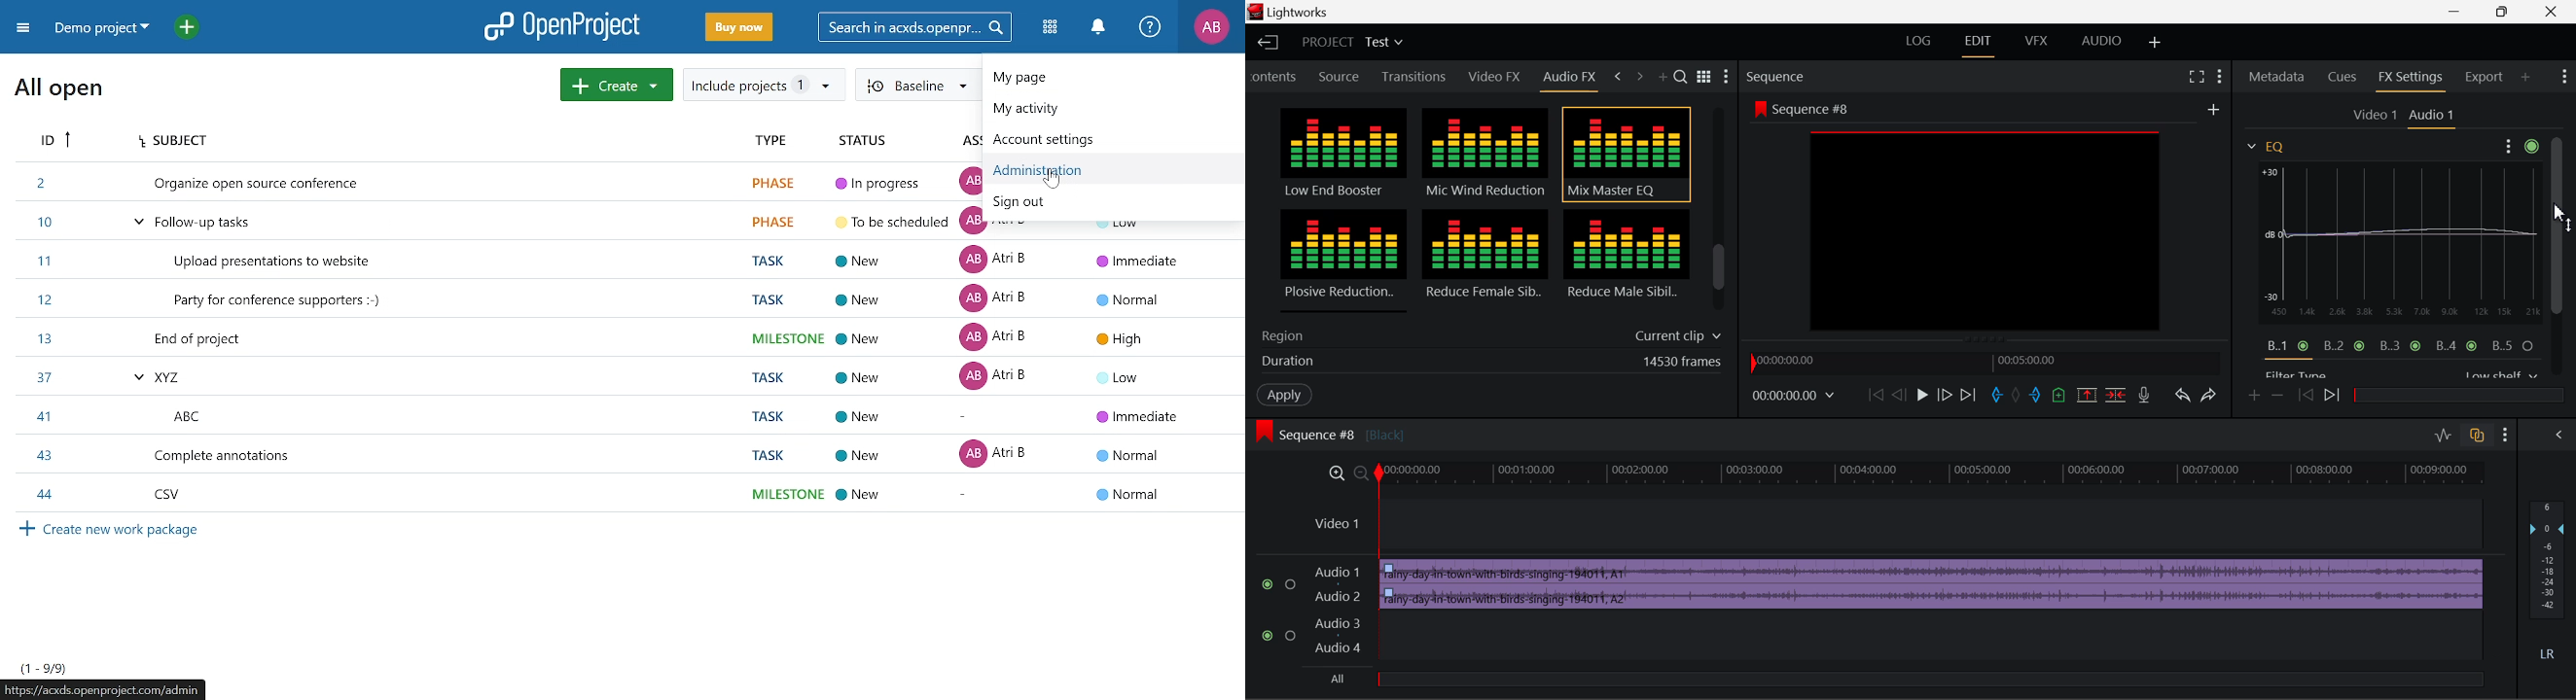 The width and height of the screenshot is (2576, 700). I want to click on Show Settings, so click(2509, 435).